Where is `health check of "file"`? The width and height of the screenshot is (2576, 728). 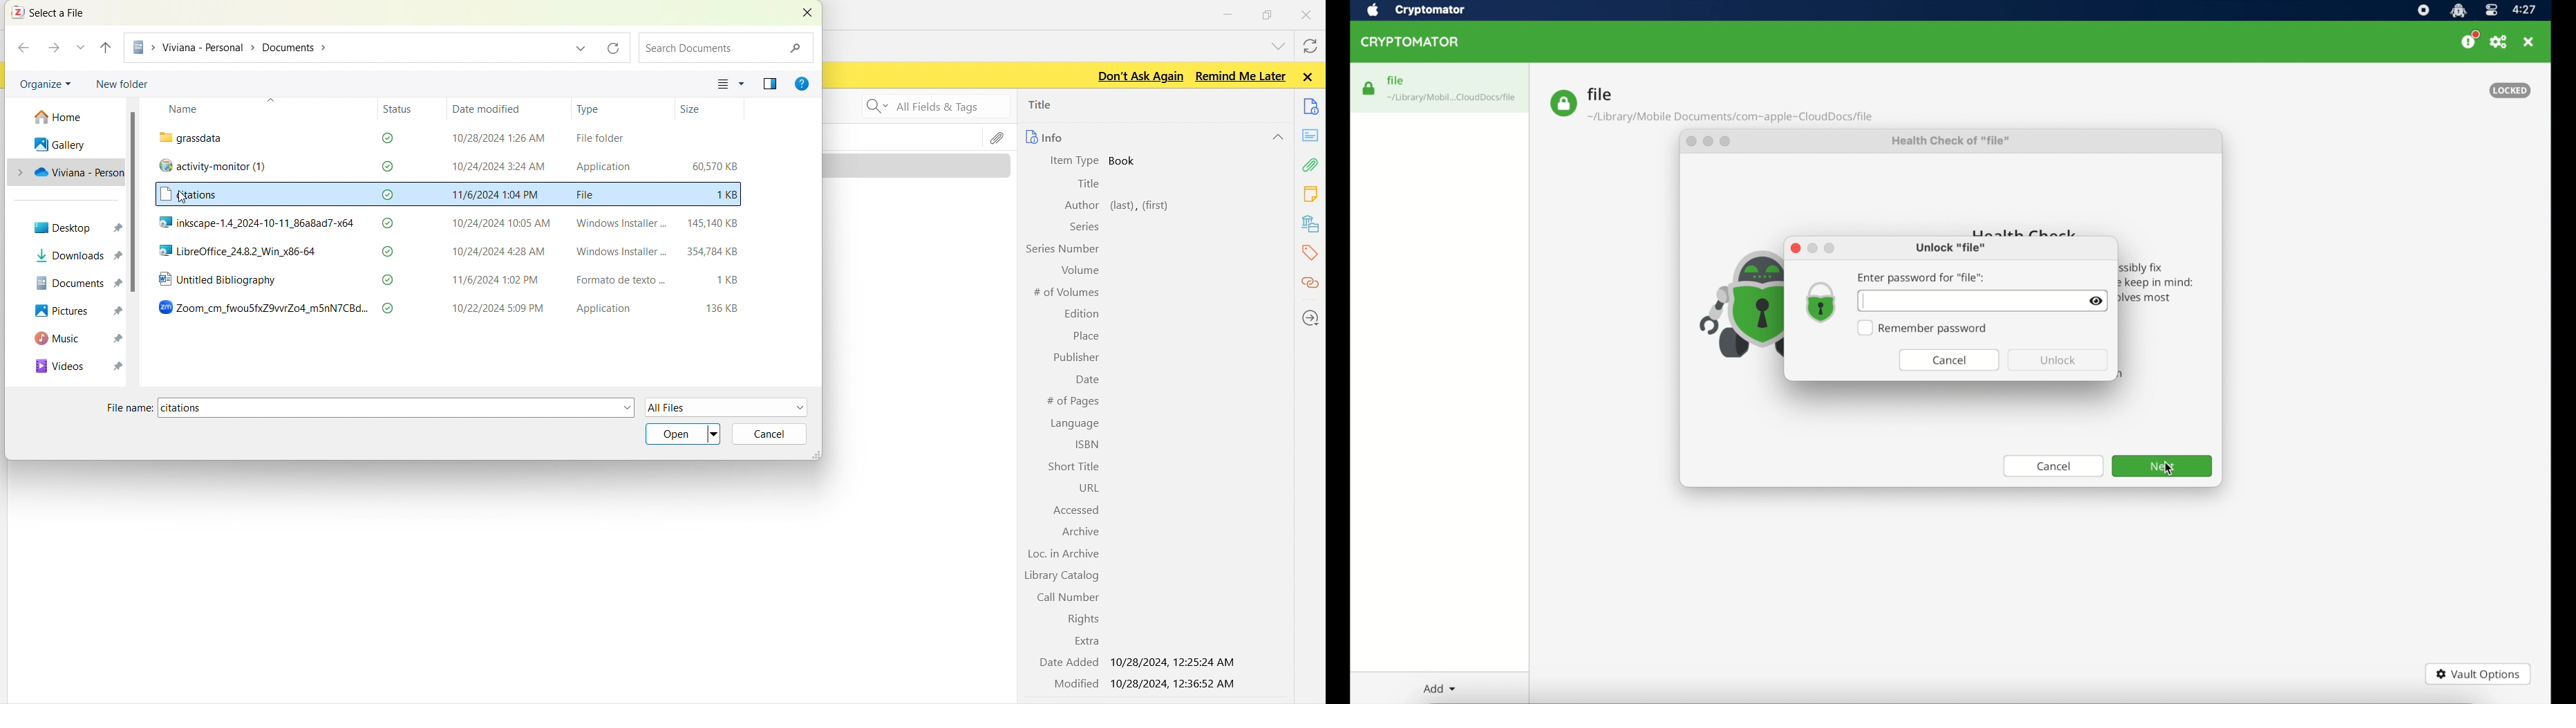 health check of "file" is located at coordinates (1952, 143).